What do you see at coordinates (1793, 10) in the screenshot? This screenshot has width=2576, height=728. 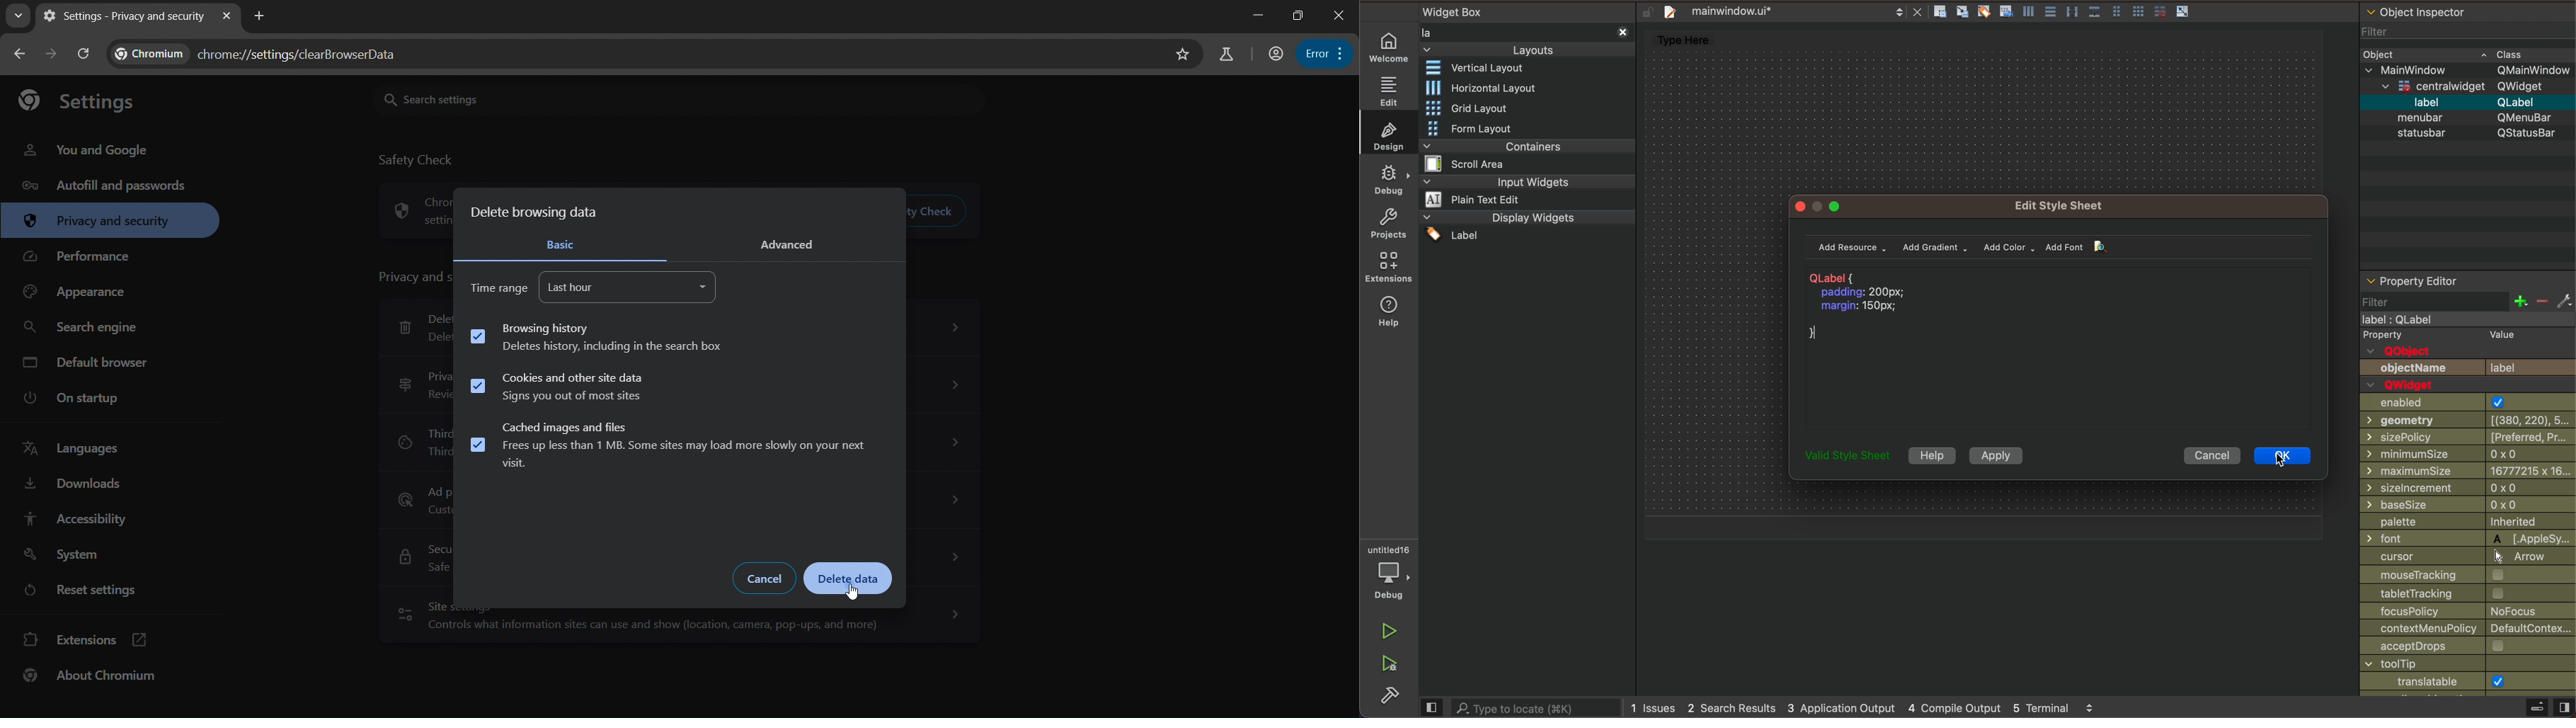 I see `file tab` at bounding box center [1793, 10].